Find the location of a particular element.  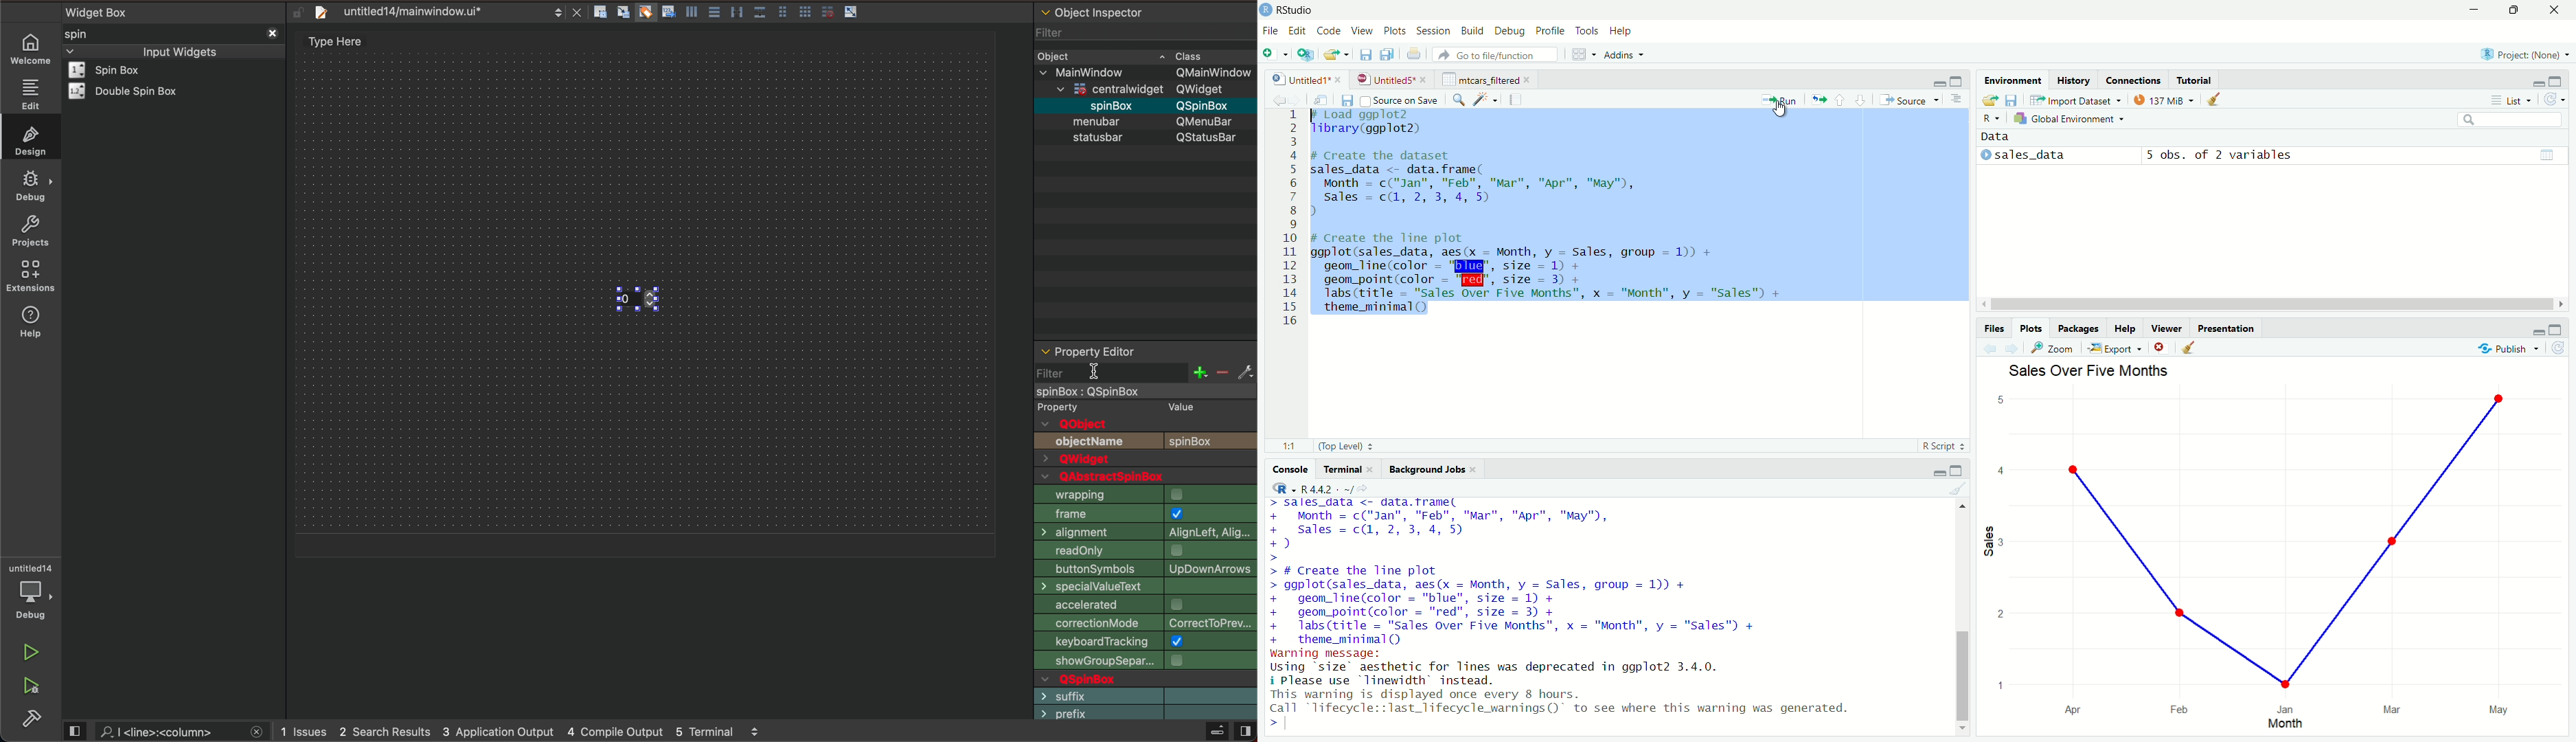

text is located at coordinates (1071, 406).